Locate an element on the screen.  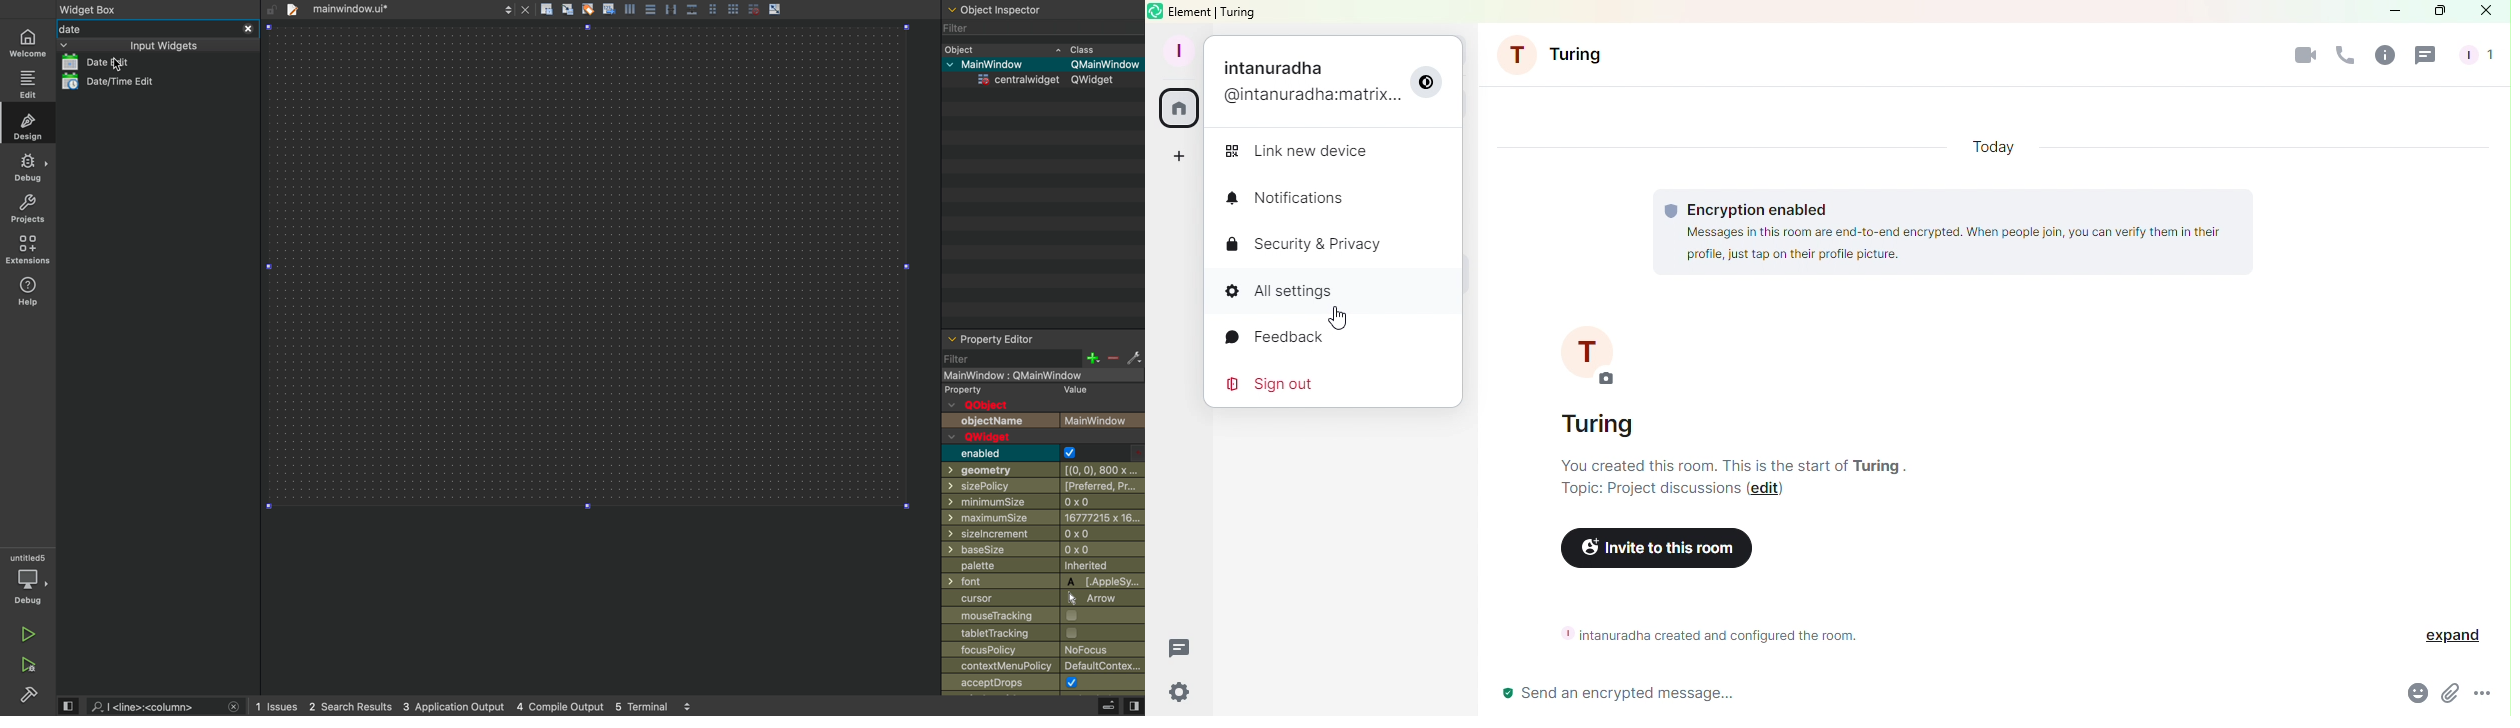
Call is located at coordinates (2341, 59).